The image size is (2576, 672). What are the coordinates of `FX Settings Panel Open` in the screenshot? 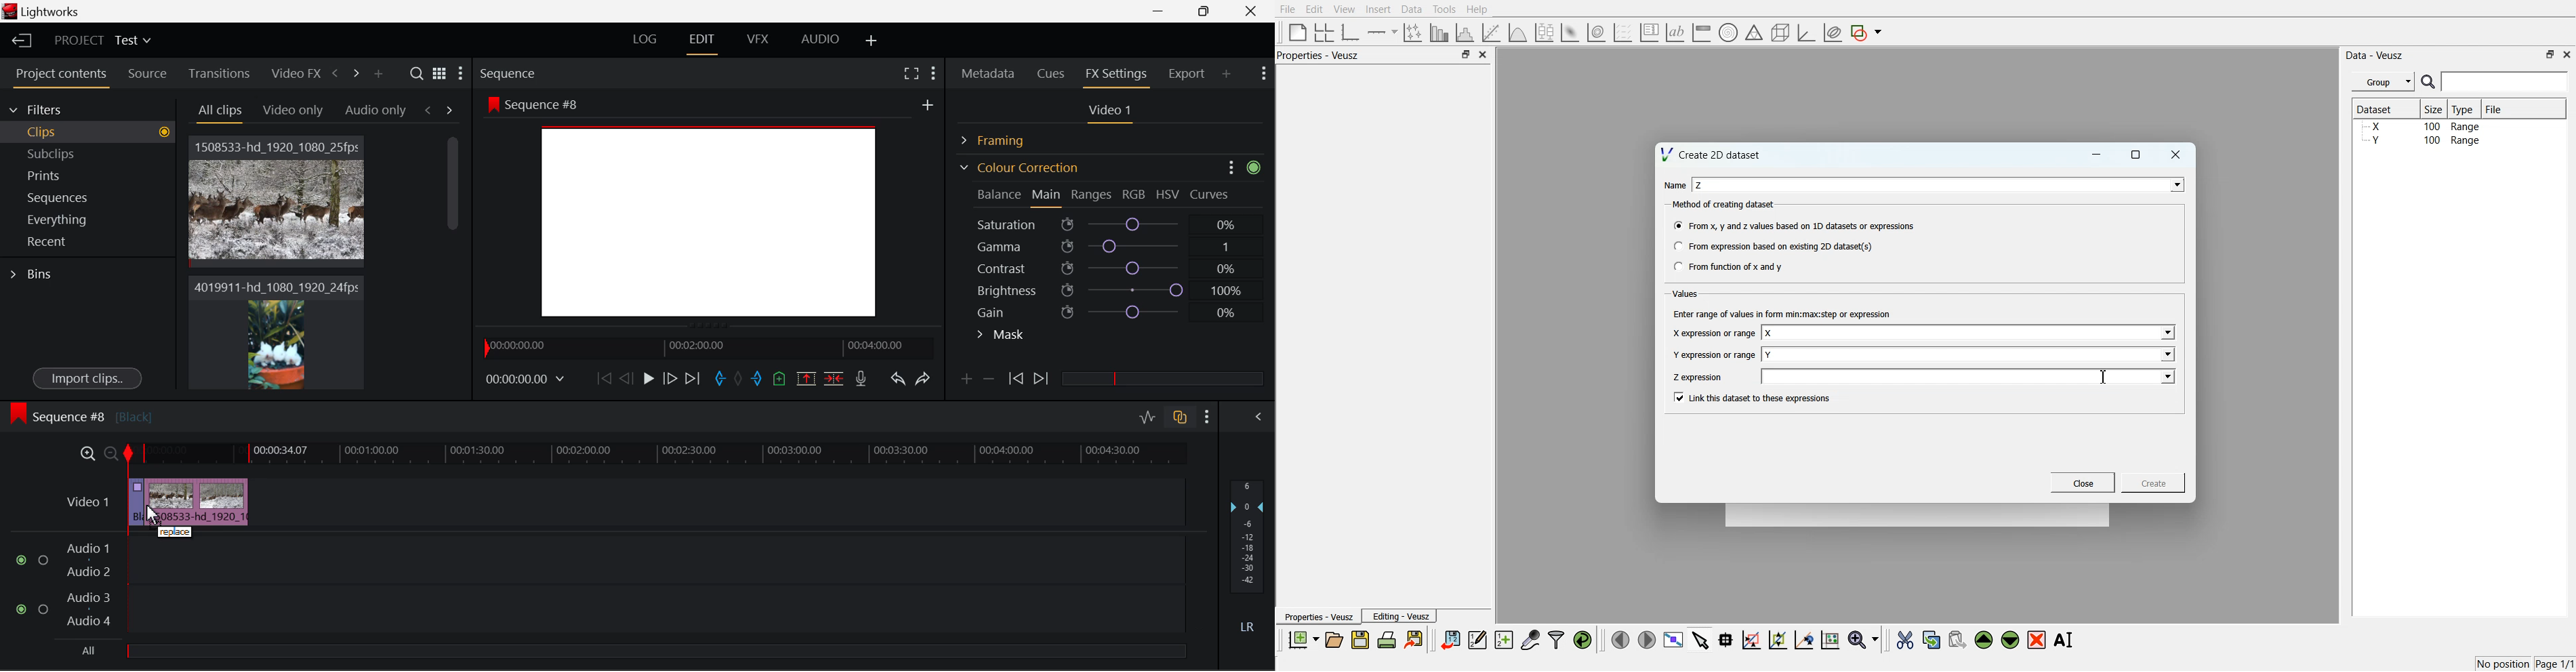 It's located at (1117, 75).